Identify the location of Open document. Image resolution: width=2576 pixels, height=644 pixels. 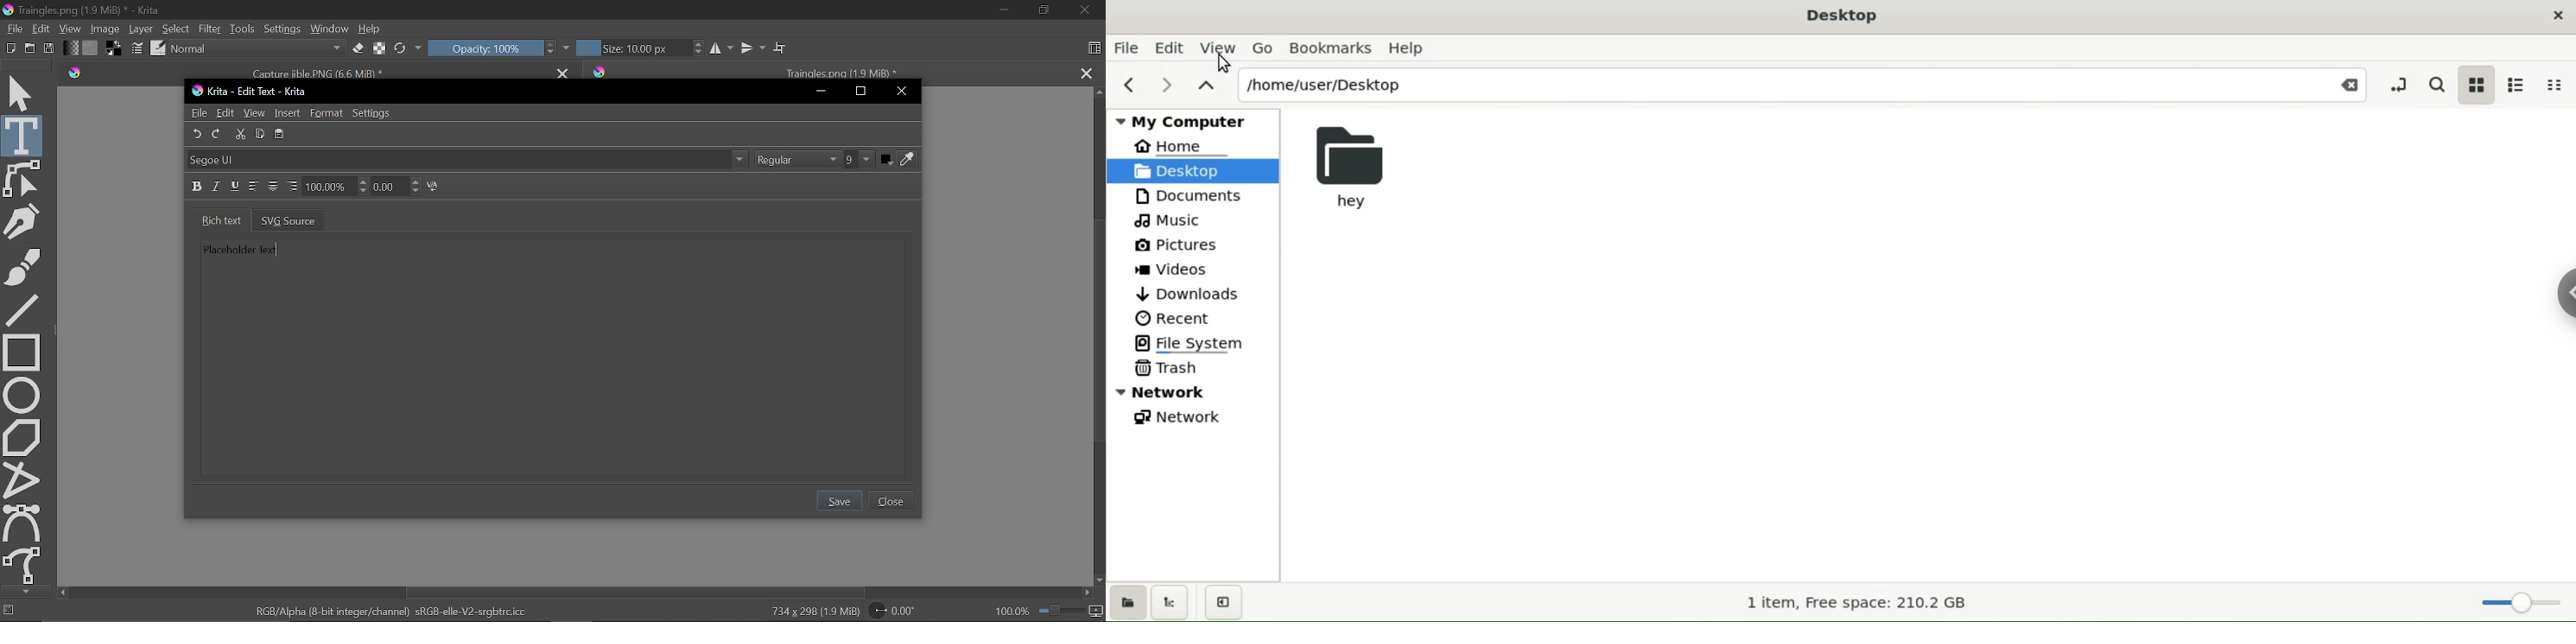
(29, 48).